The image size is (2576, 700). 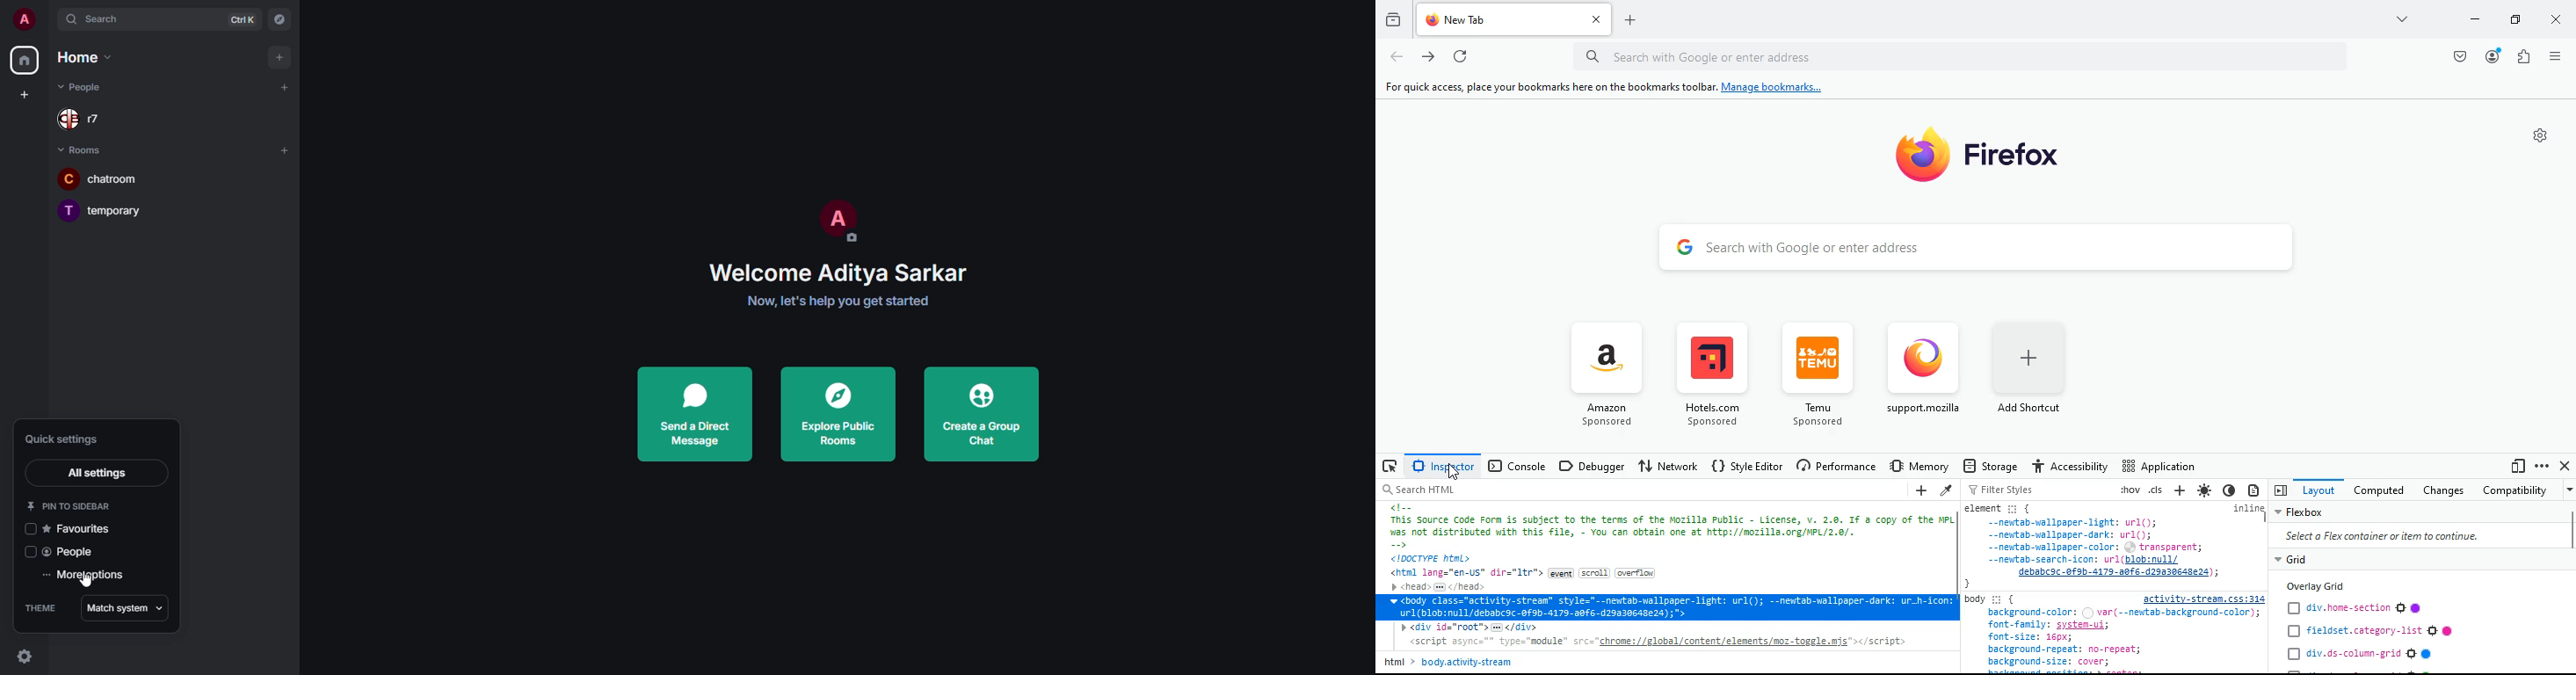 What do you see at coordinates (87, 120) in the screenshot?
I see `r7` at bounding box center [87, 120].